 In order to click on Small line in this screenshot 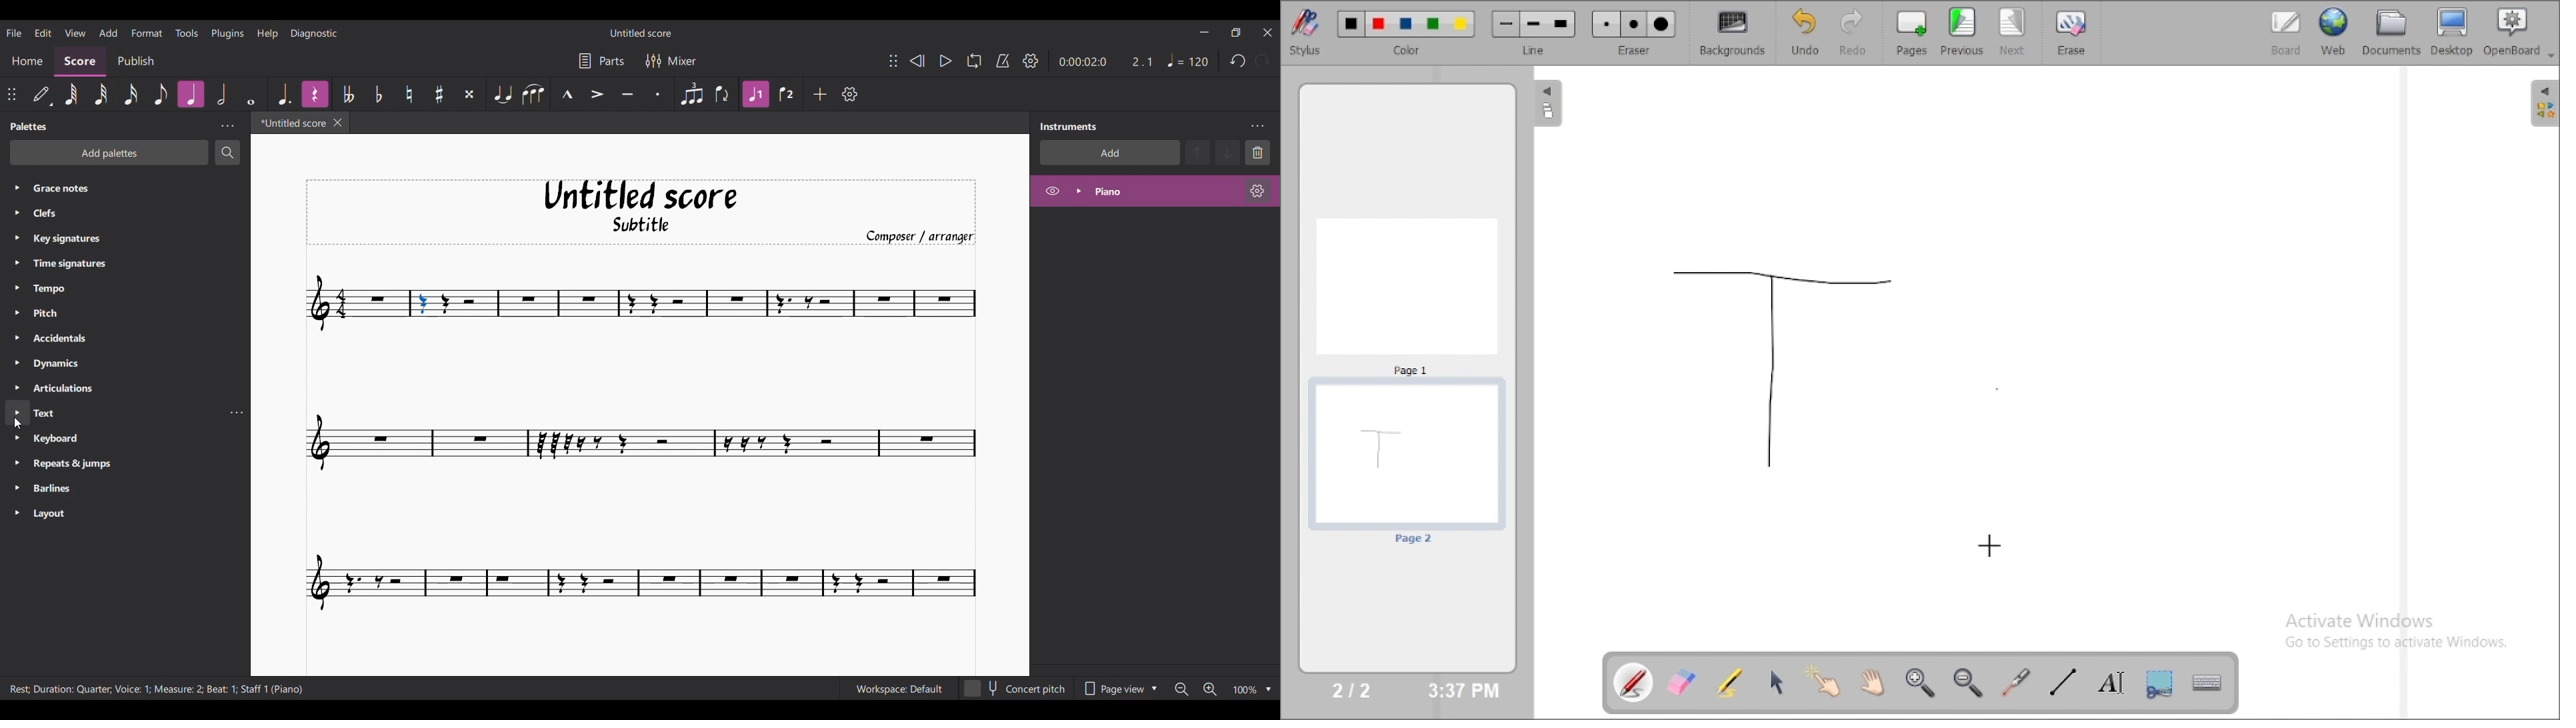, I will do `click(1506, 24)`.